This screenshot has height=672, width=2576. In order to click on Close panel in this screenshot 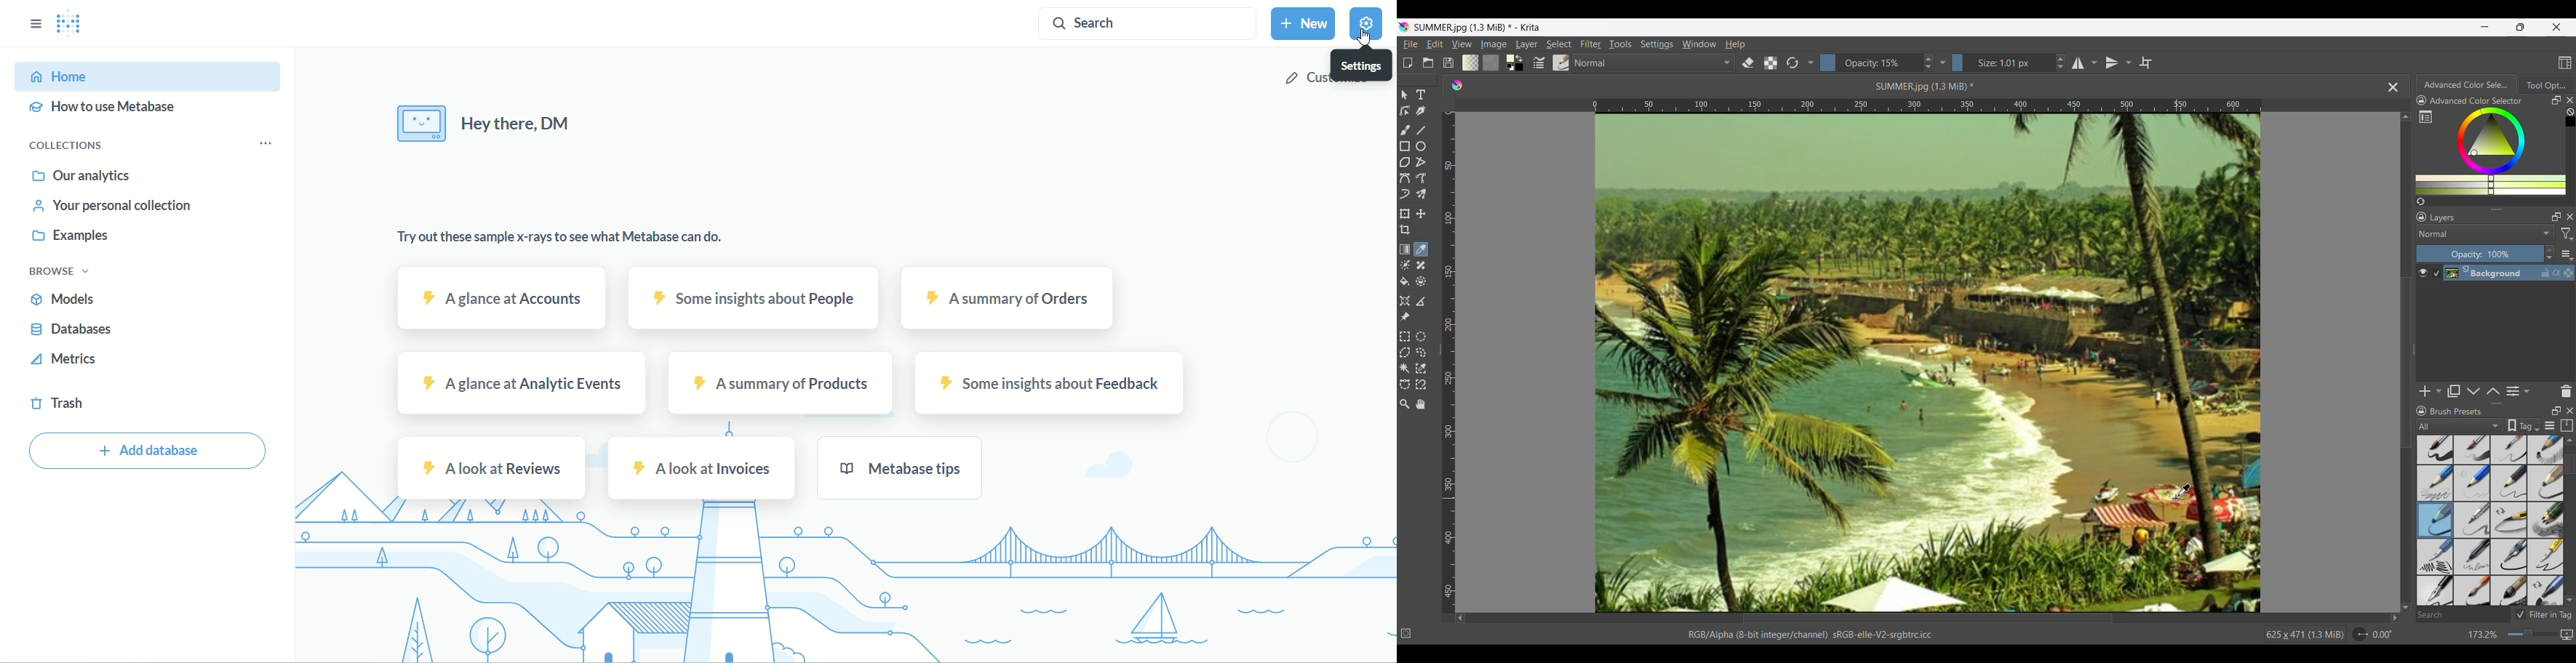, I will do `click(2571, 217)`.